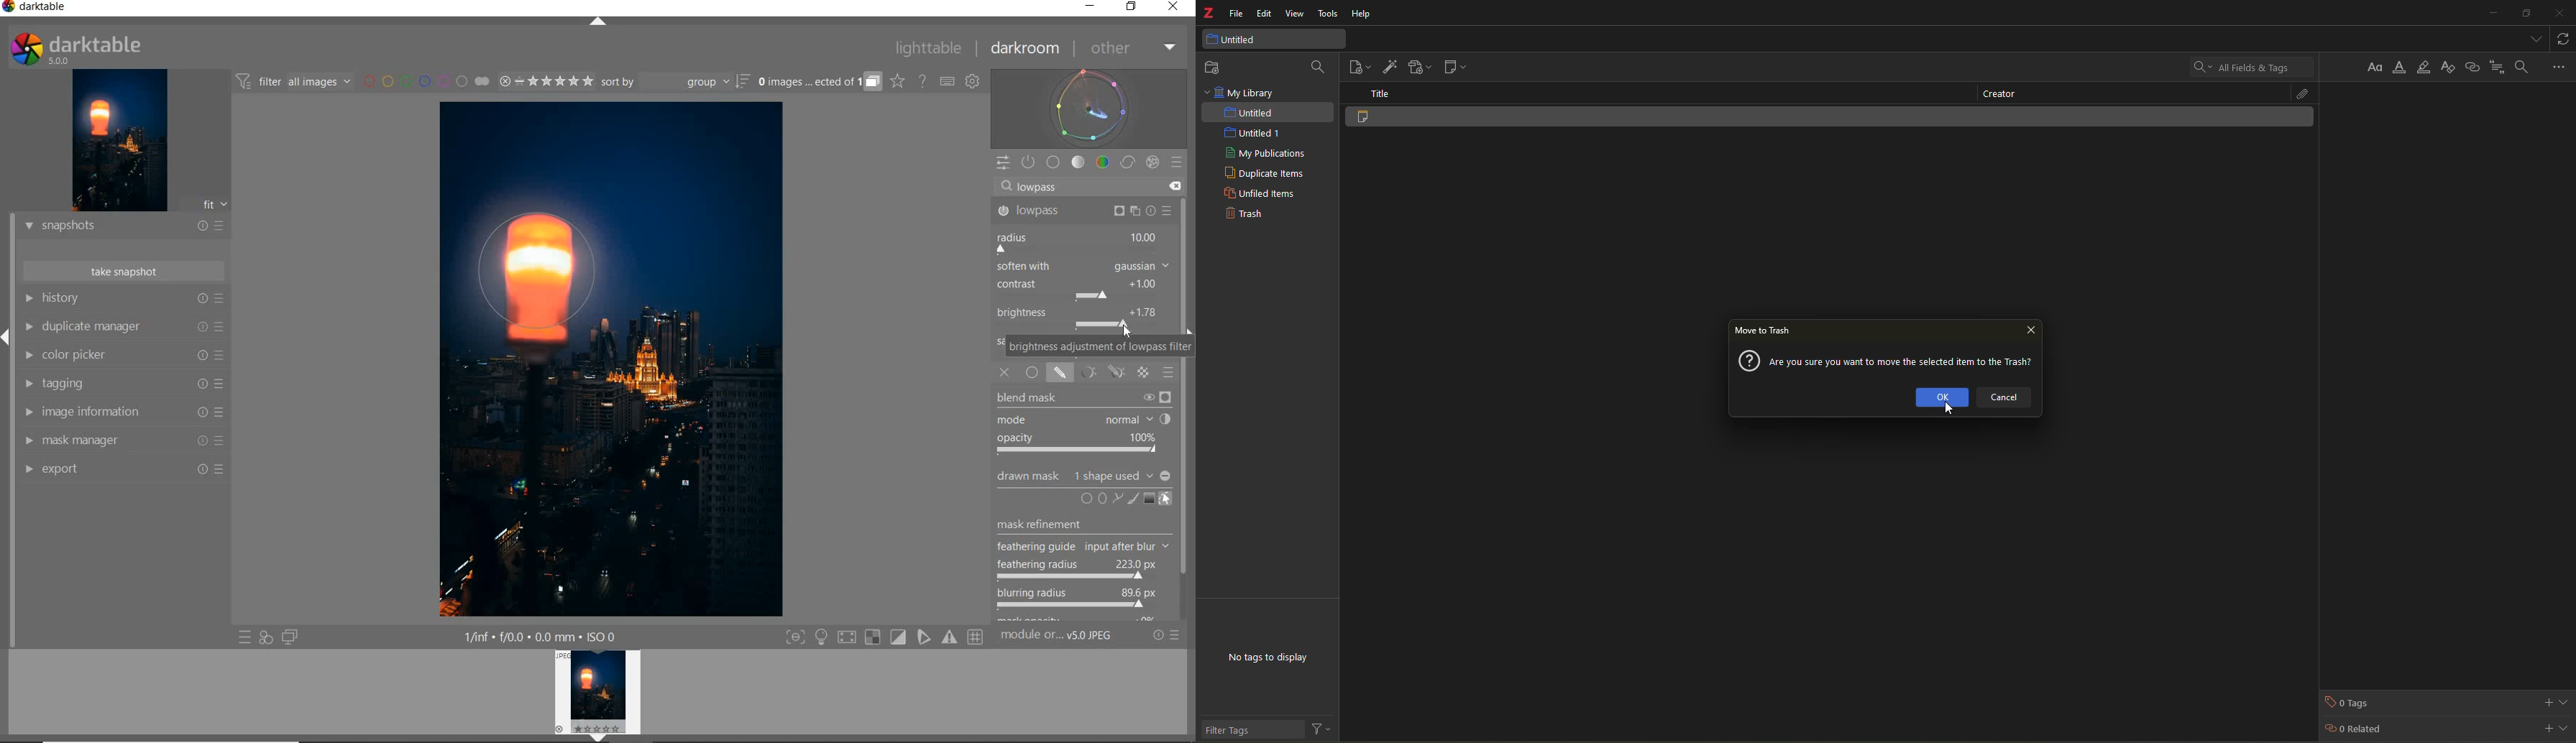 The image size is (2576, 756). What do you see at coordinates (1217, 68) in the screenshot?
I see `new collection` at bounding box center [1217, 68].